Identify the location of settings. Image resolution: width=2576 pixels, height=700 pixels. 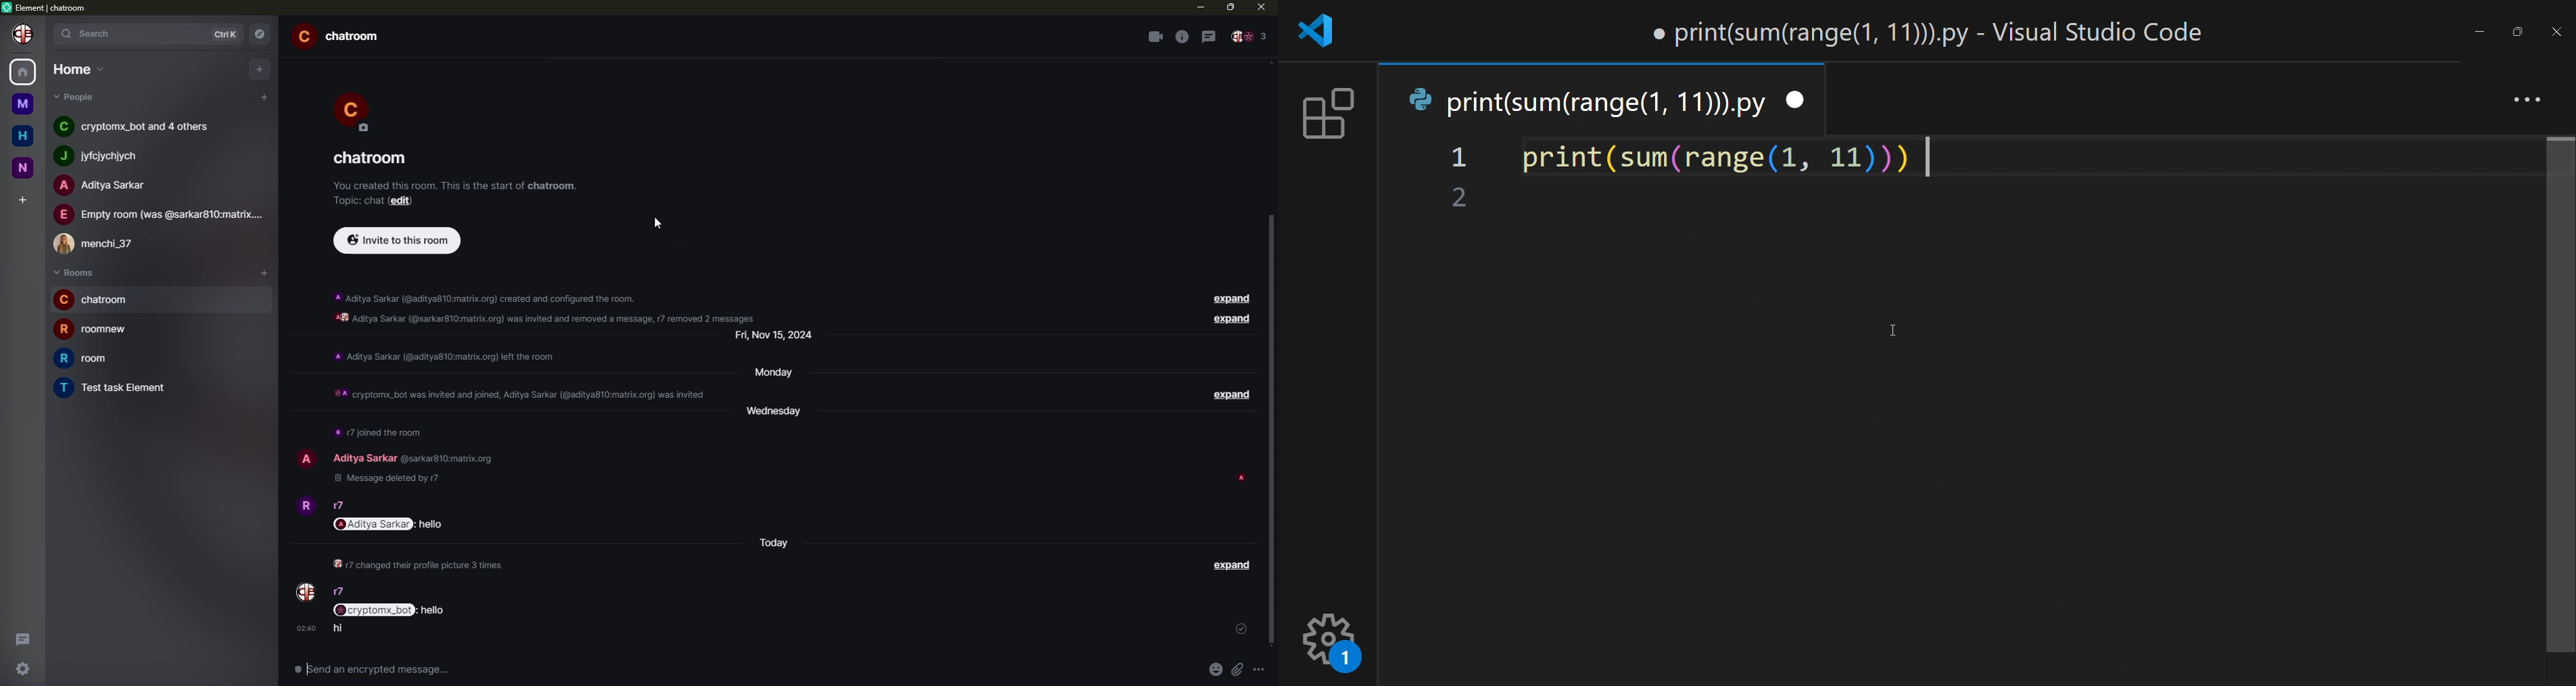
(20, 670).